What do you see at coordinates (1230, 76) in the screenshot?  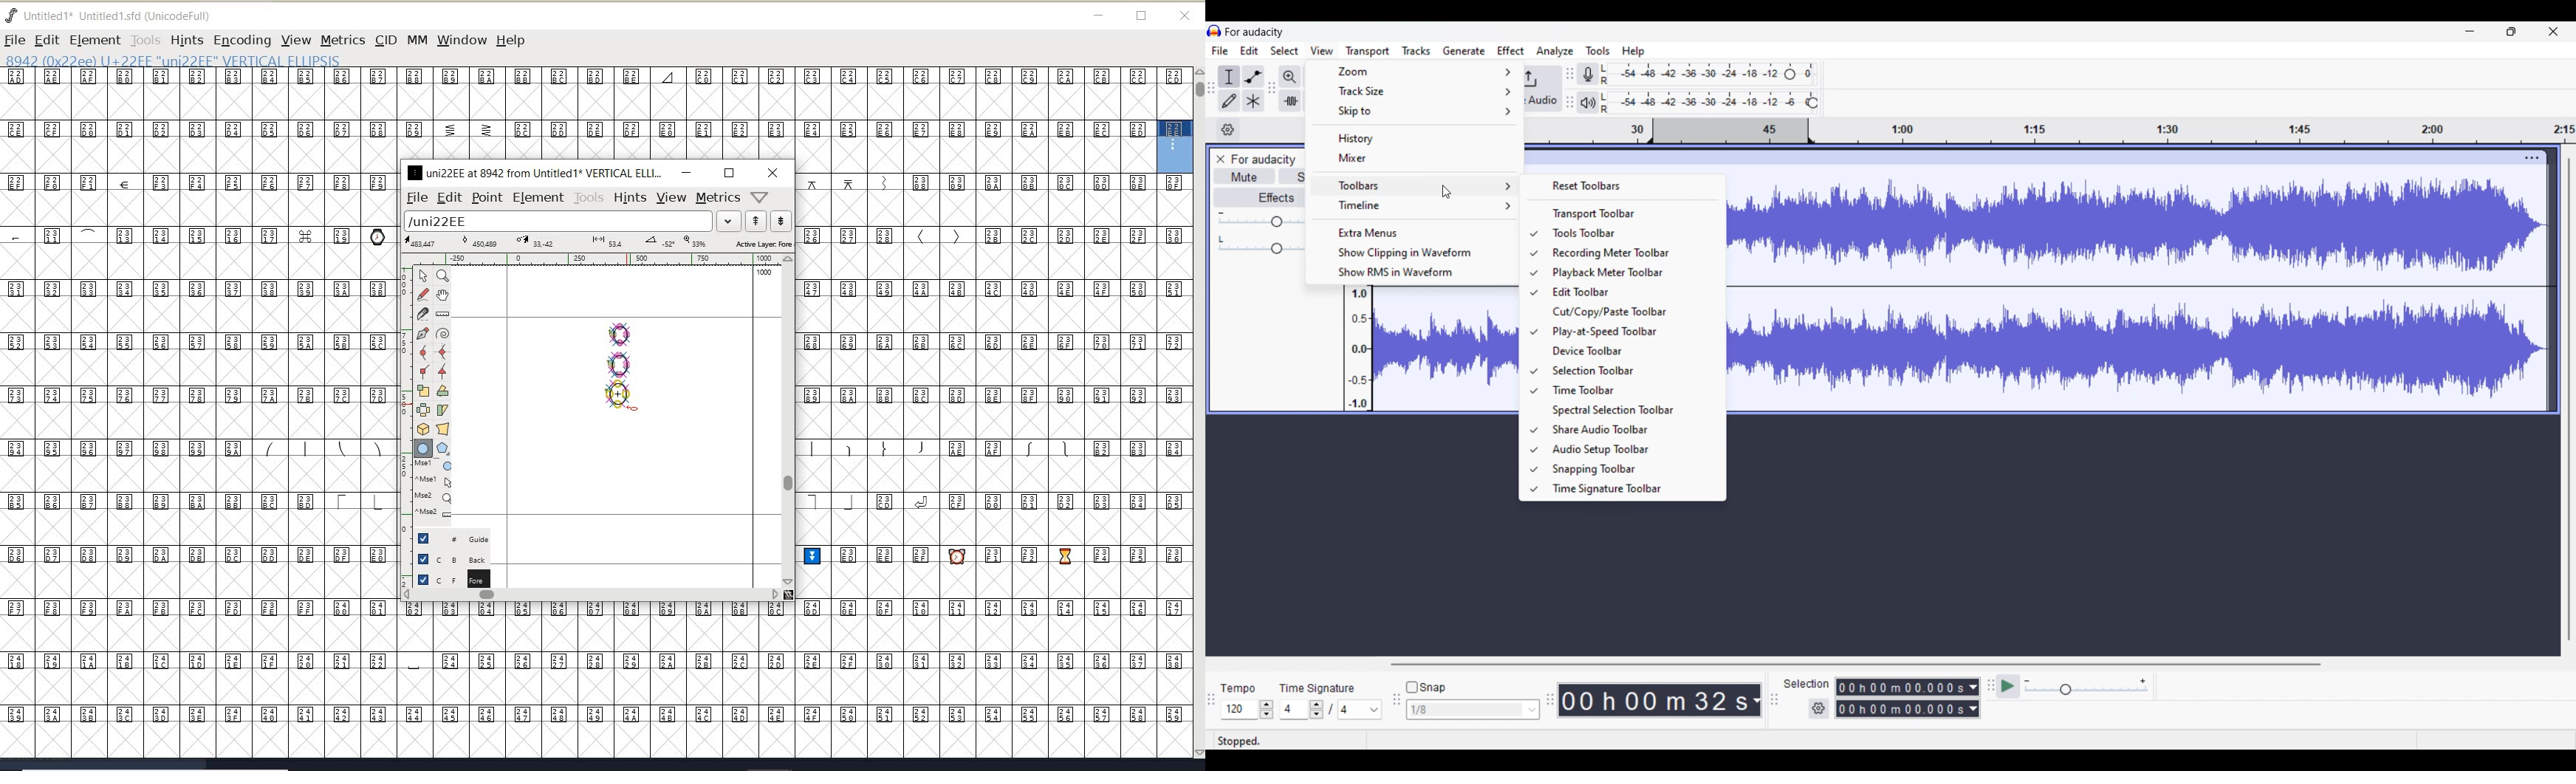 I see `Selection tool` at bounding box center [1230, 76].